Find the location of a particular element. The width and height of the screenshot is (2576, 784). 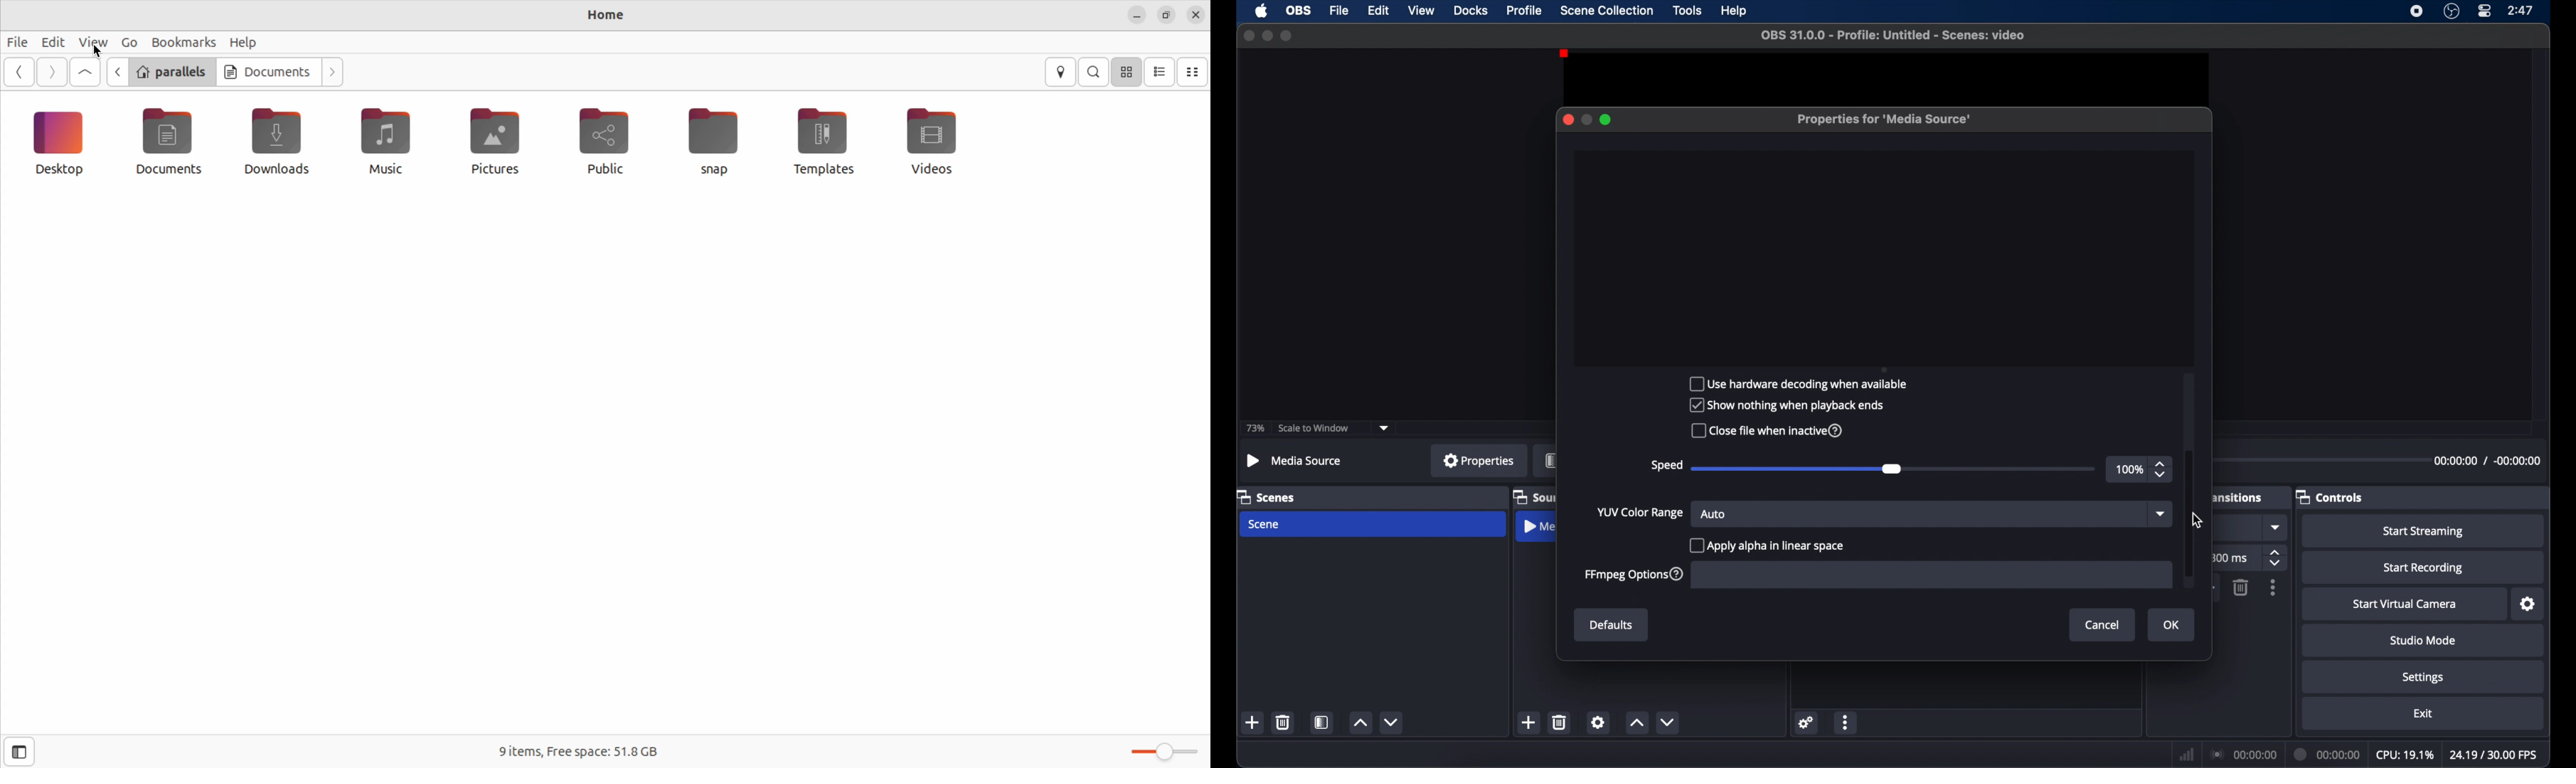

dropdown is located at coordinates (1385, 428).